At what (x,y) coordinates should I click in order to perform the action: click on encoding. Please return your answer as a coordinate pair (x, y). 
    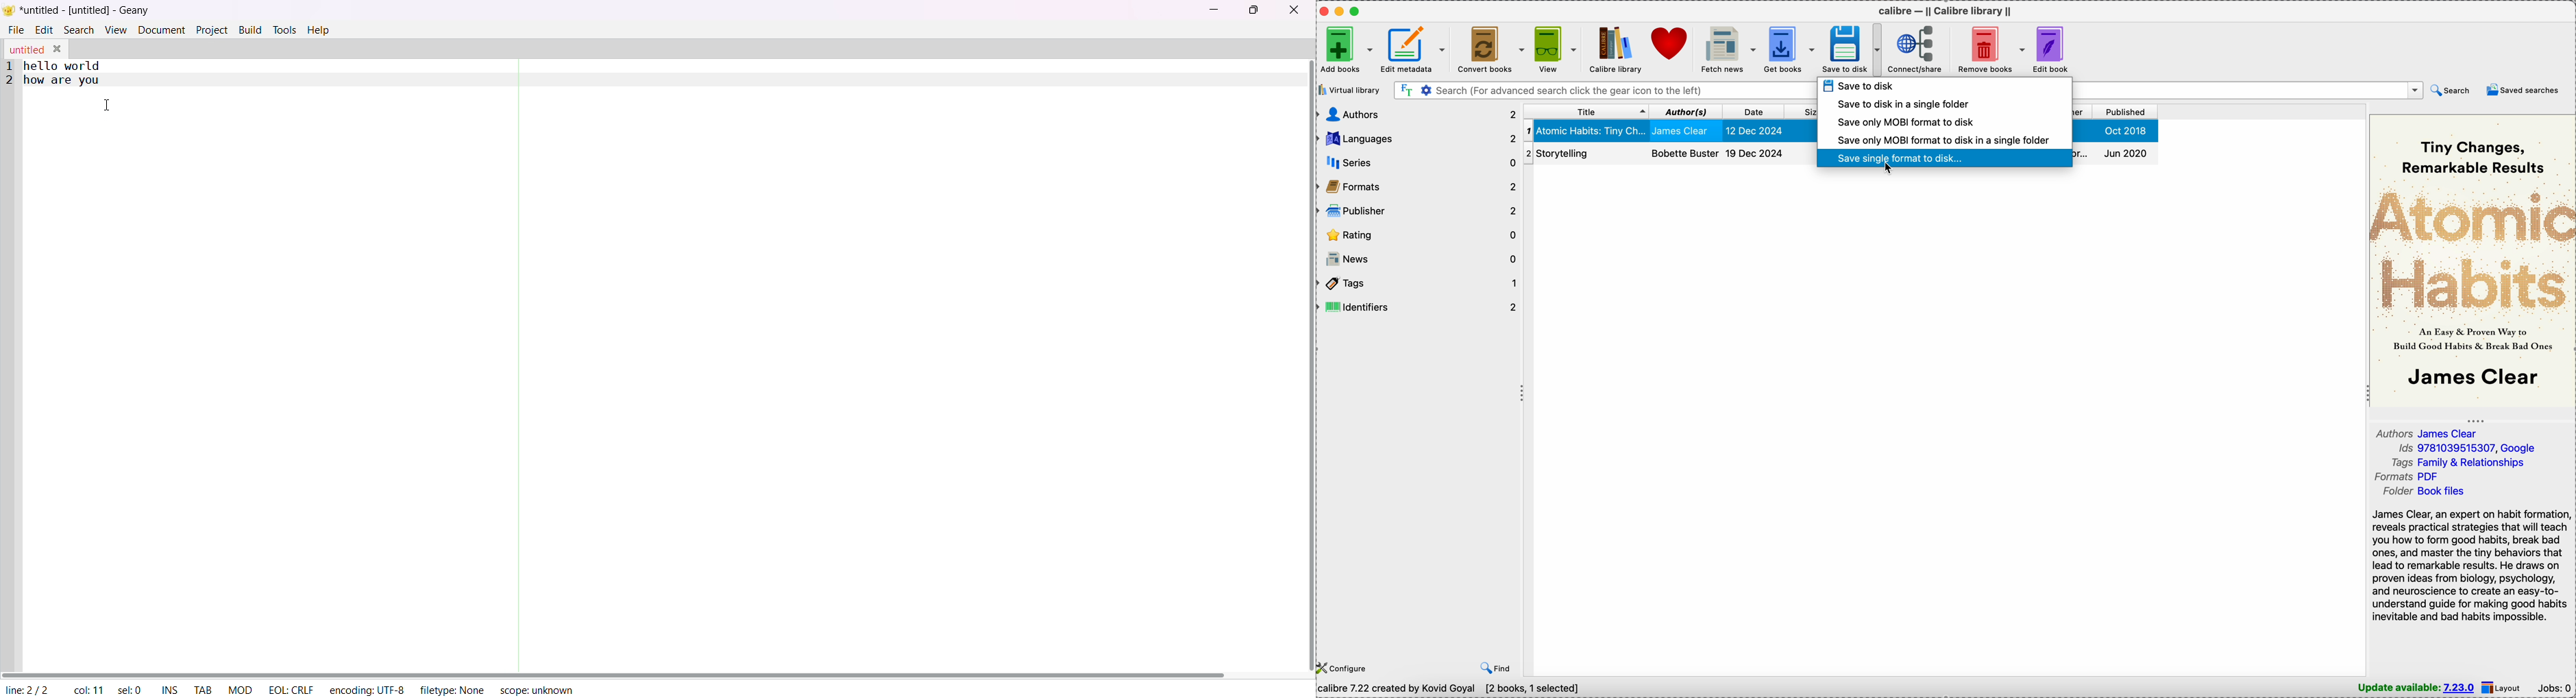
    Looking at the image, I should click on (366, 689).